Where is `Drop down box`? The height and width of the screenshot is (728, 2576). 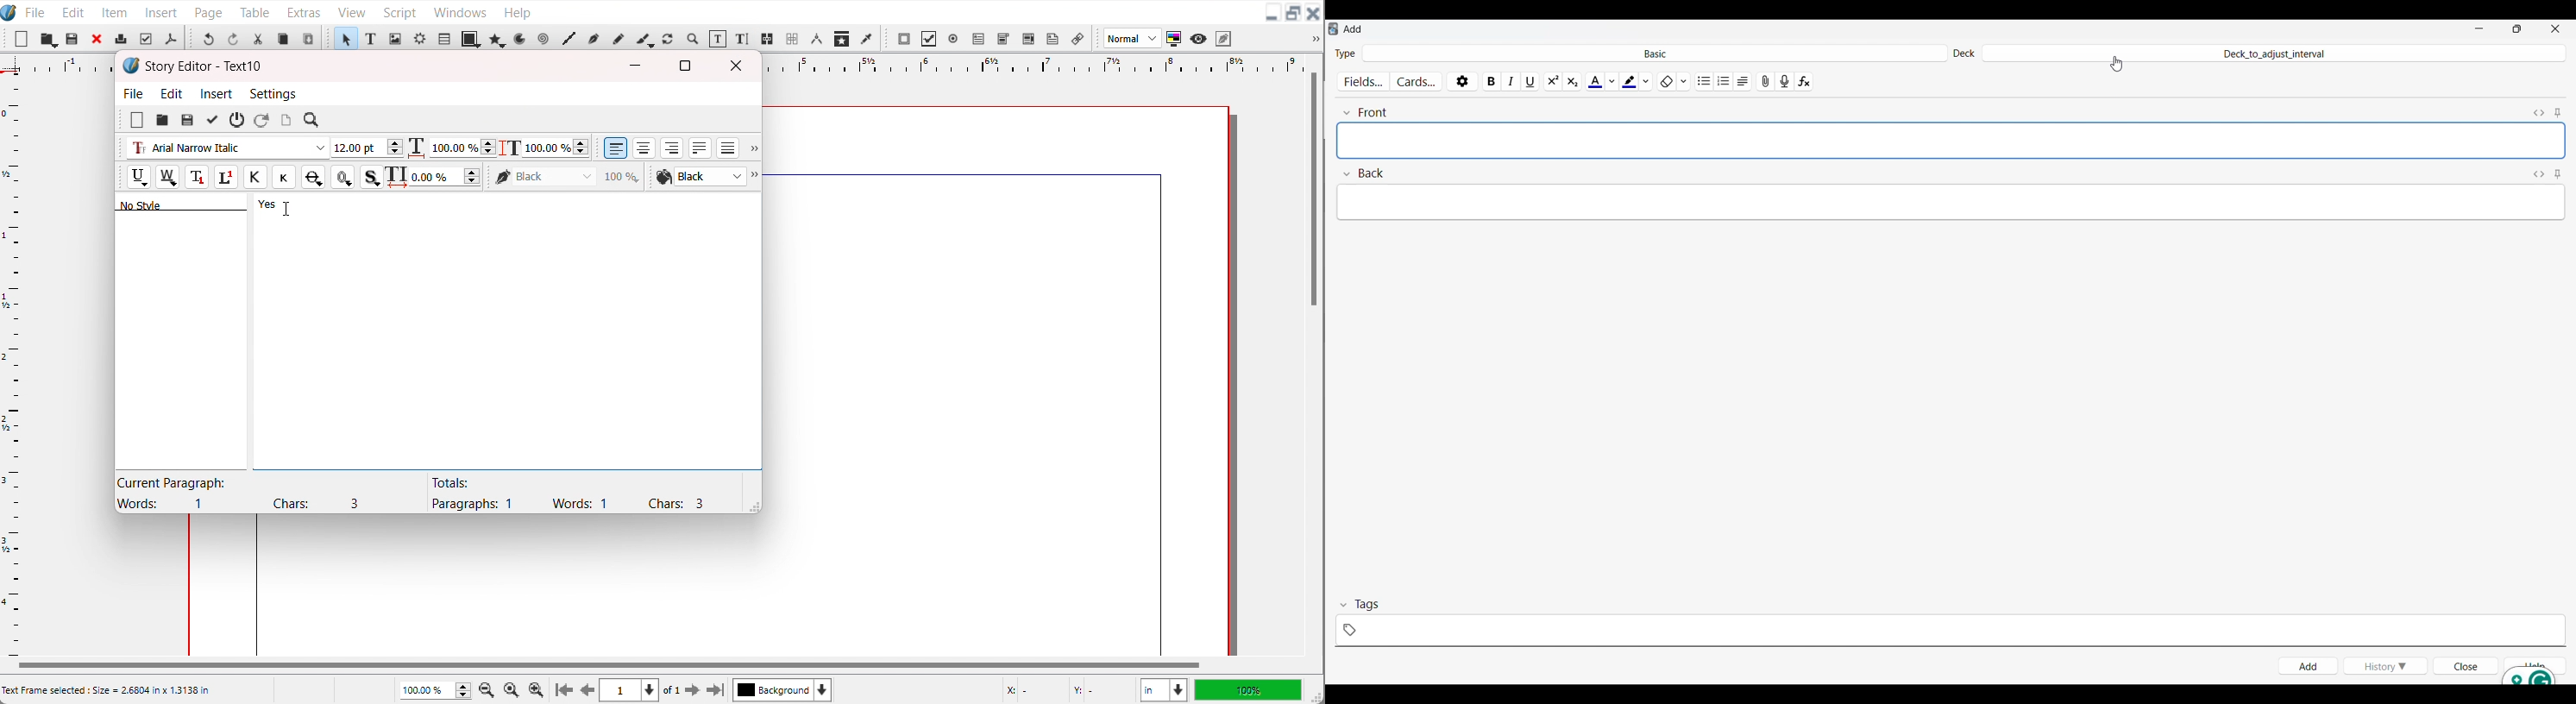 Drop down box is located at coordinates (1313, 39).